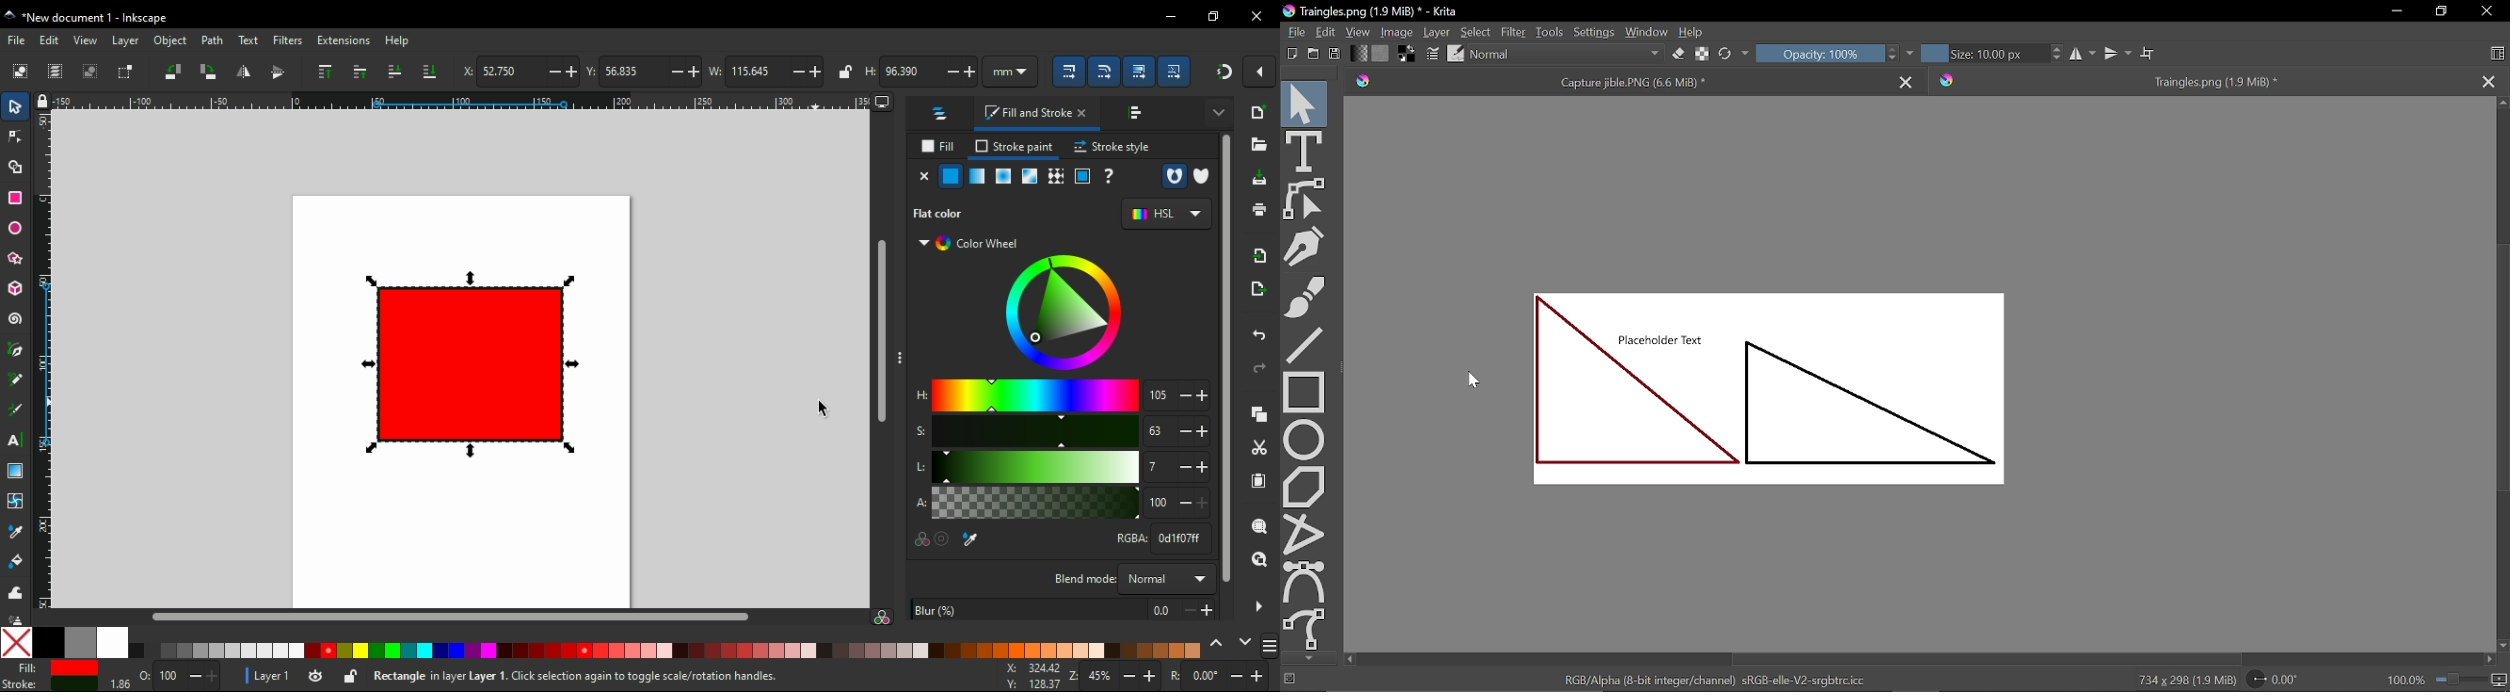 The height and width of the screenshot is (700, 2520). Describe the element at coordinates (1257, 525) in the screenshot. I see `zoom object` at that location.